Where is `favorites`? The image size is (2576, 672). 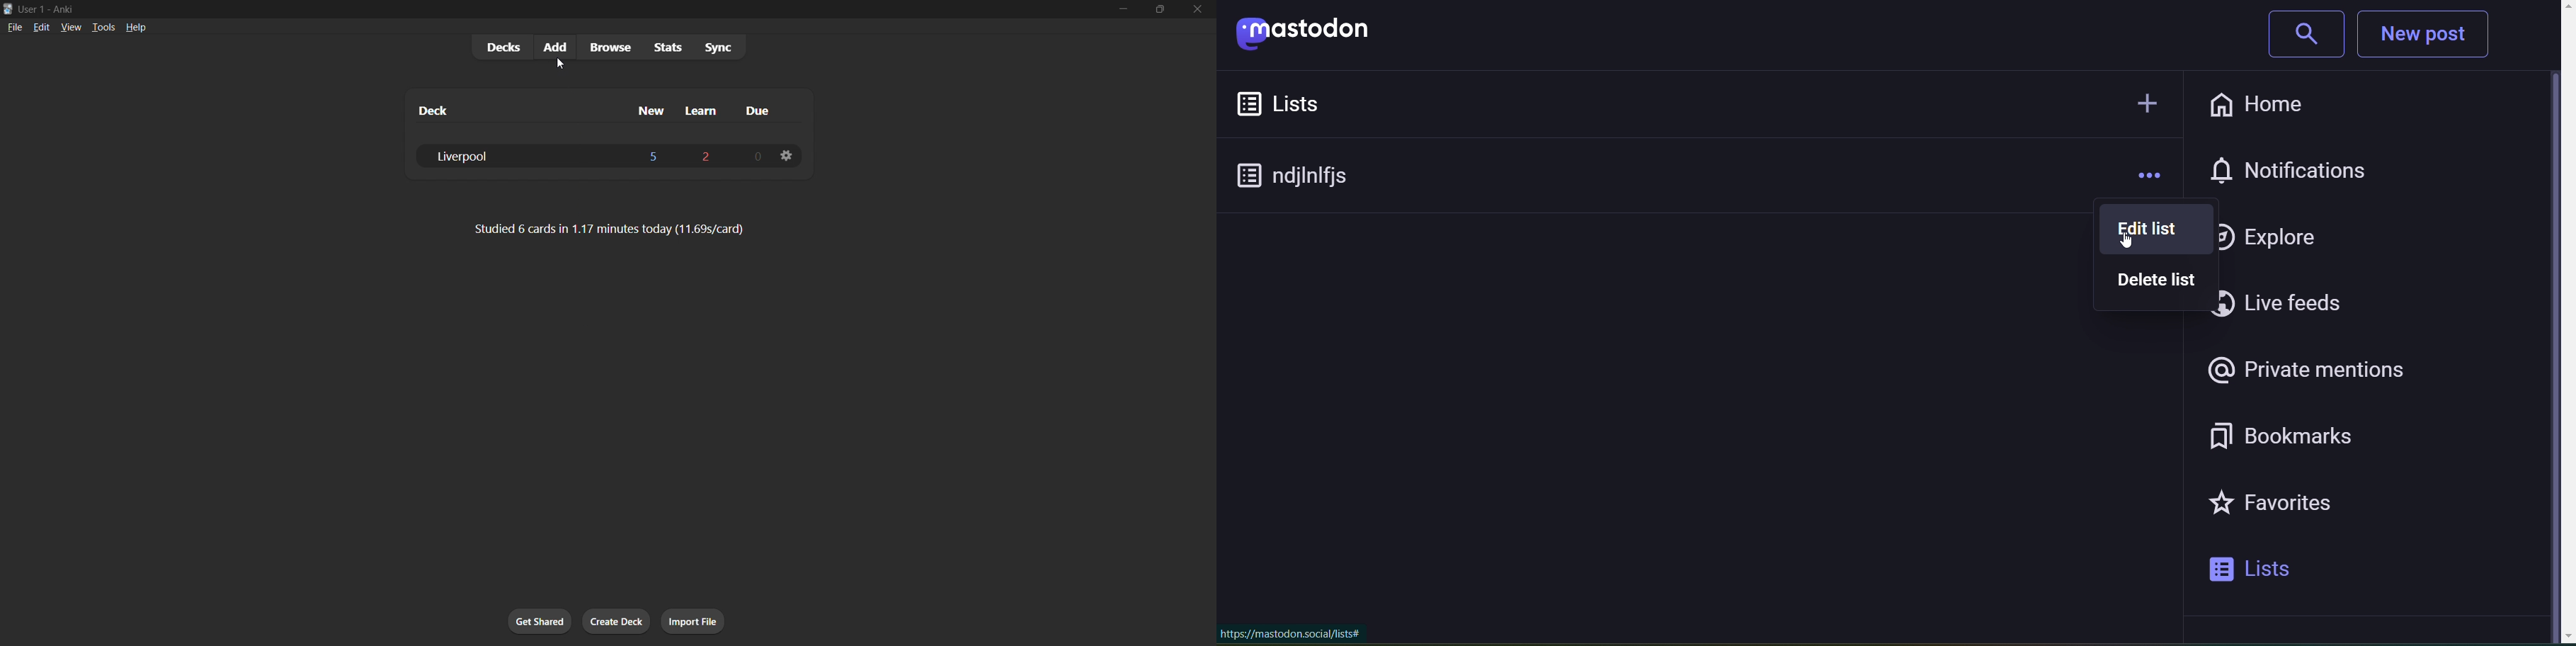
favorites is located at coordinates (2291, 508).